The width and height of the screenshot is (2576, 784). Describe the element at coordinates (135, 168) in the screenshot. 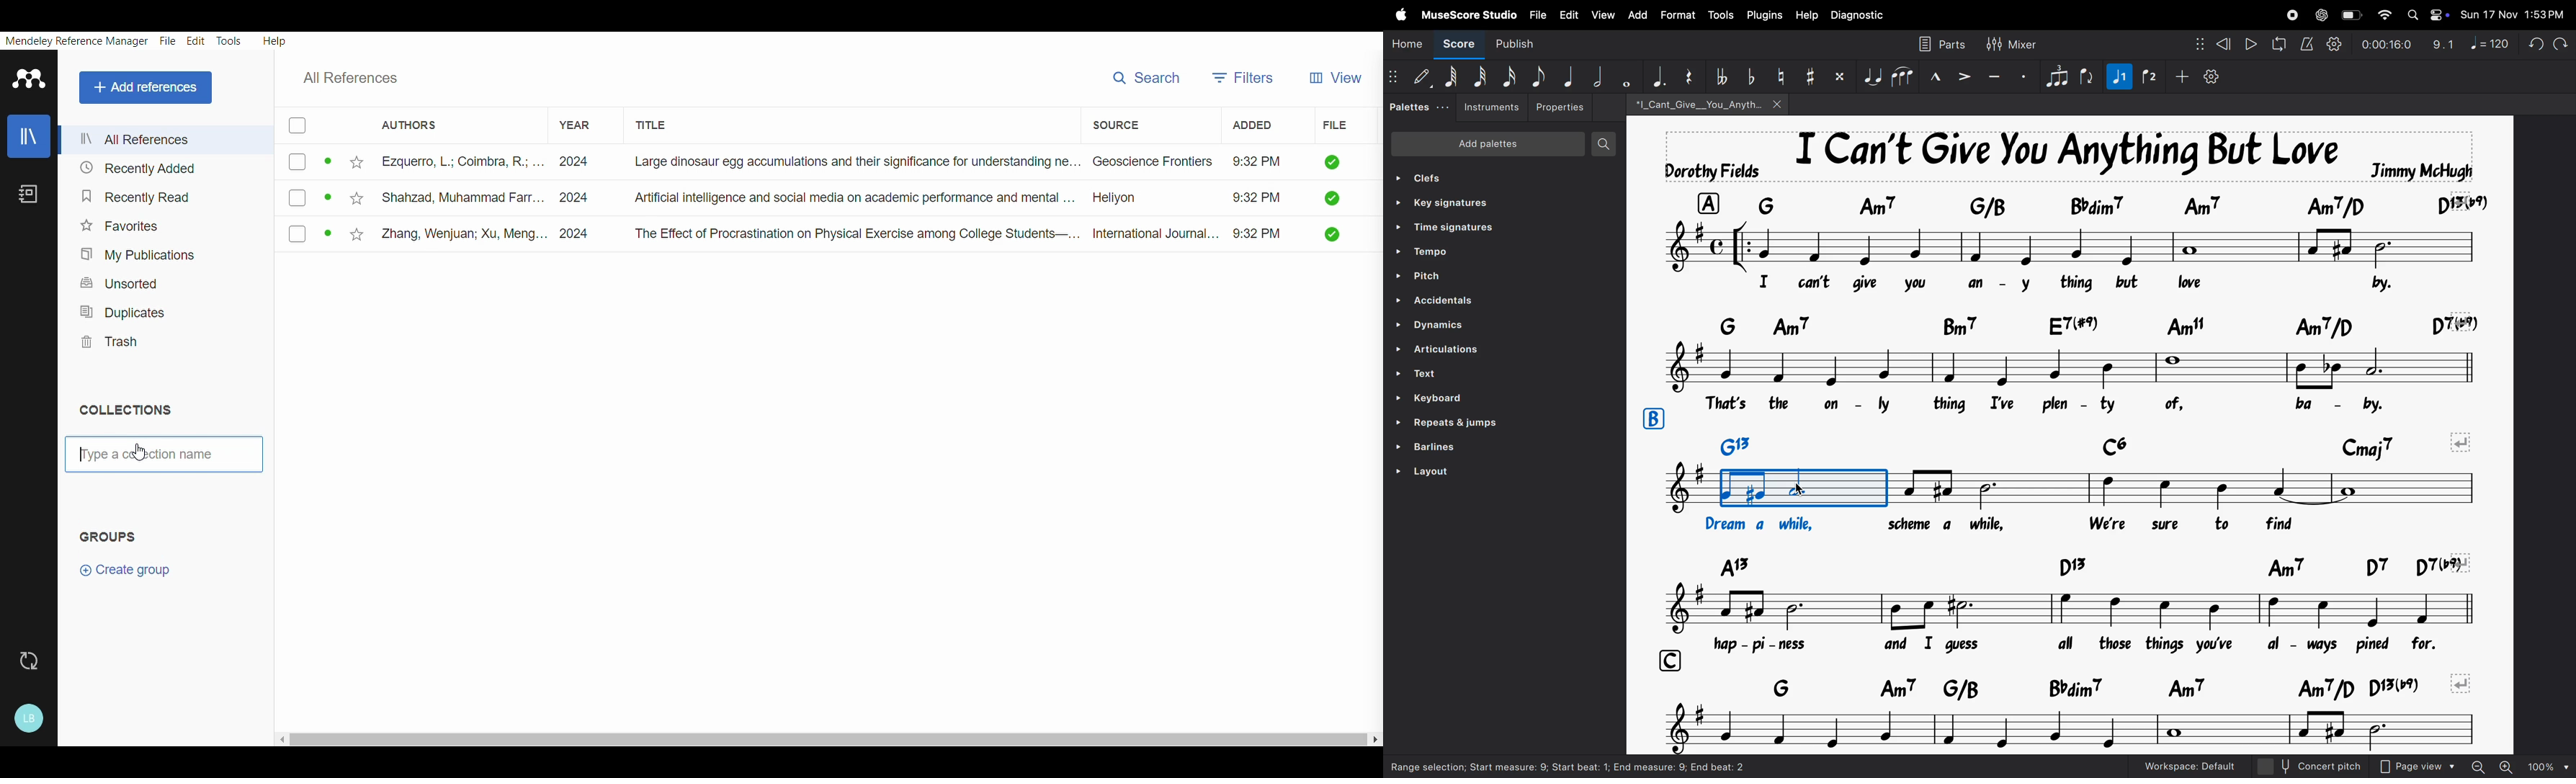

I see `Recently Added` at that location.